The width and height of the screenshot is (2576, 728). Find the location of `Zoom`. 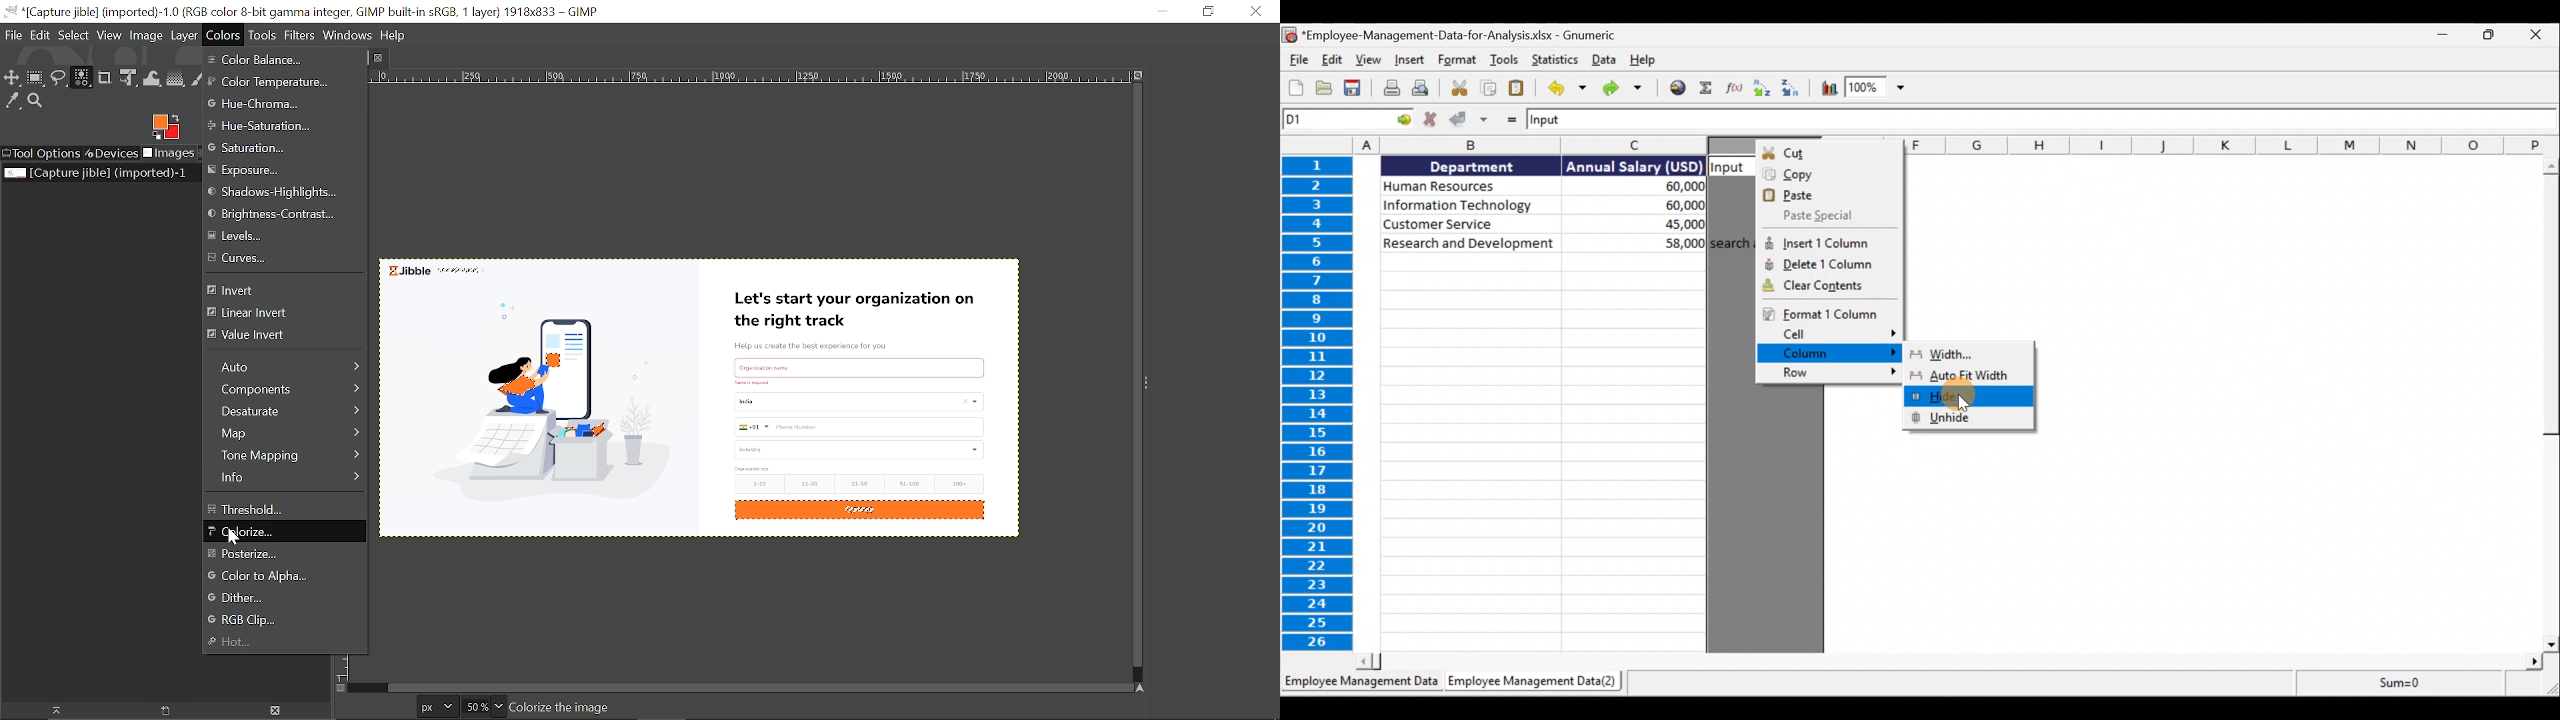

Zoom is located at coordinates (1875, 87).